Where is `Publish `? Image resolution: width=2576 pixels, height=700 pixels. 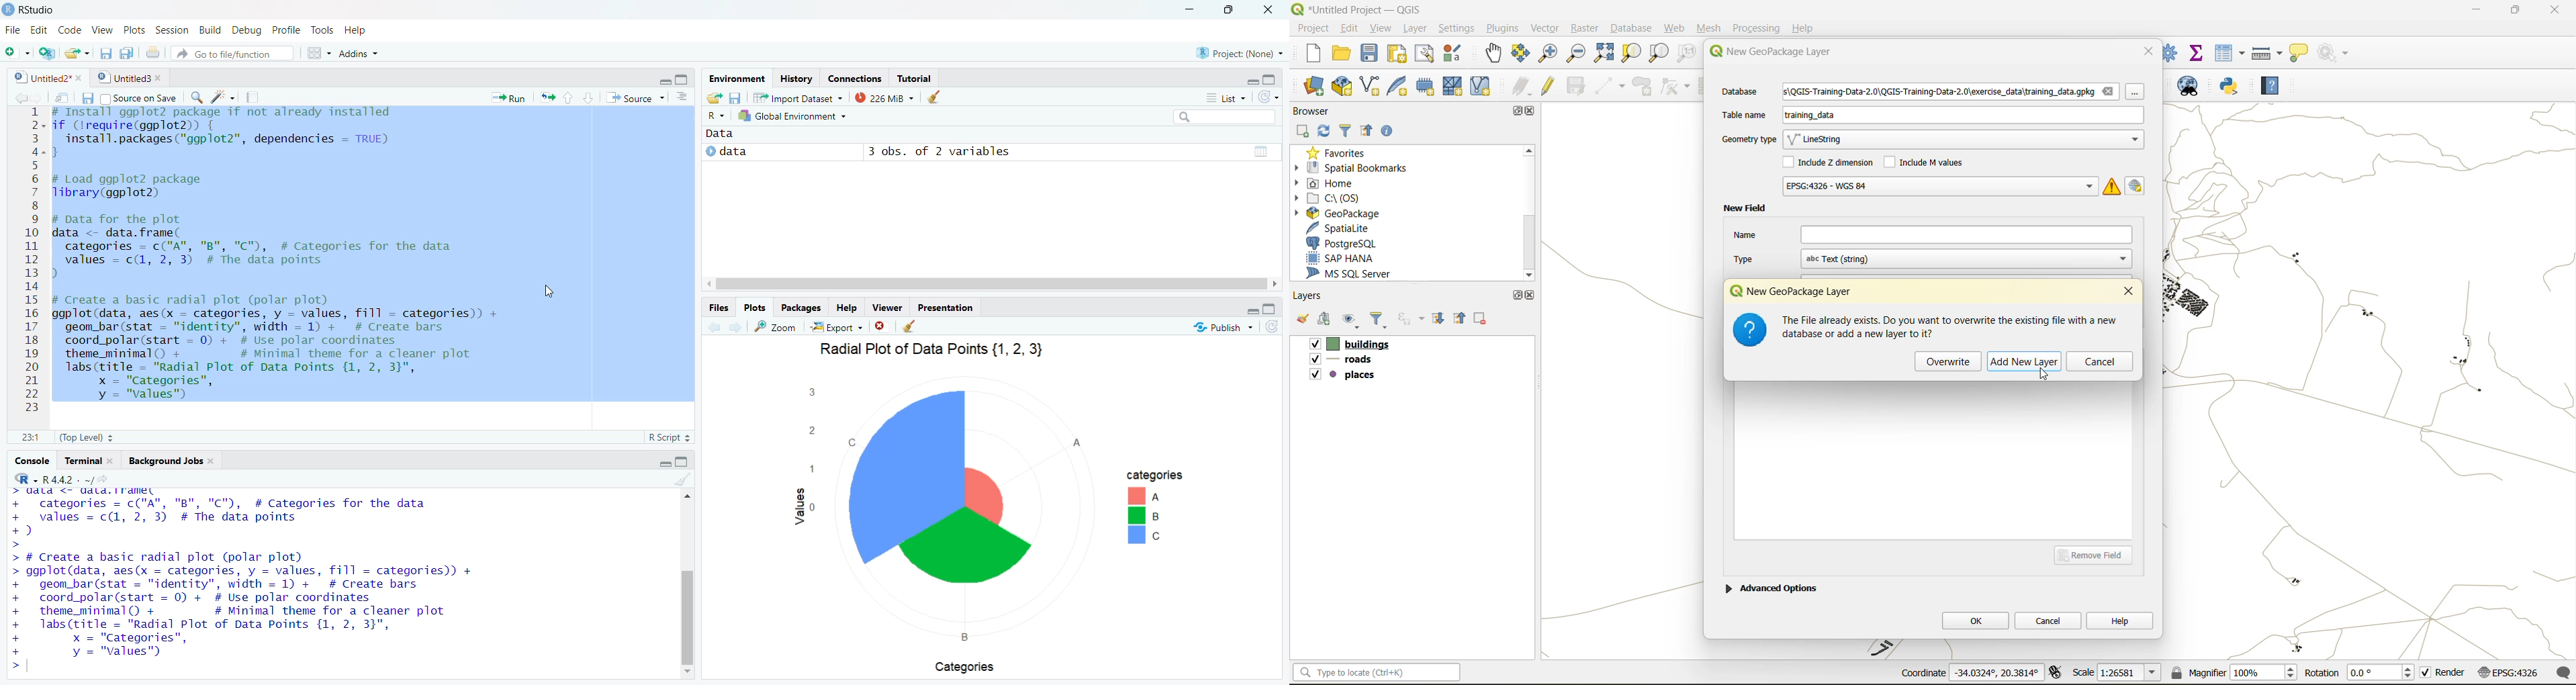
Publish  is located at coordinates (1224, 328).